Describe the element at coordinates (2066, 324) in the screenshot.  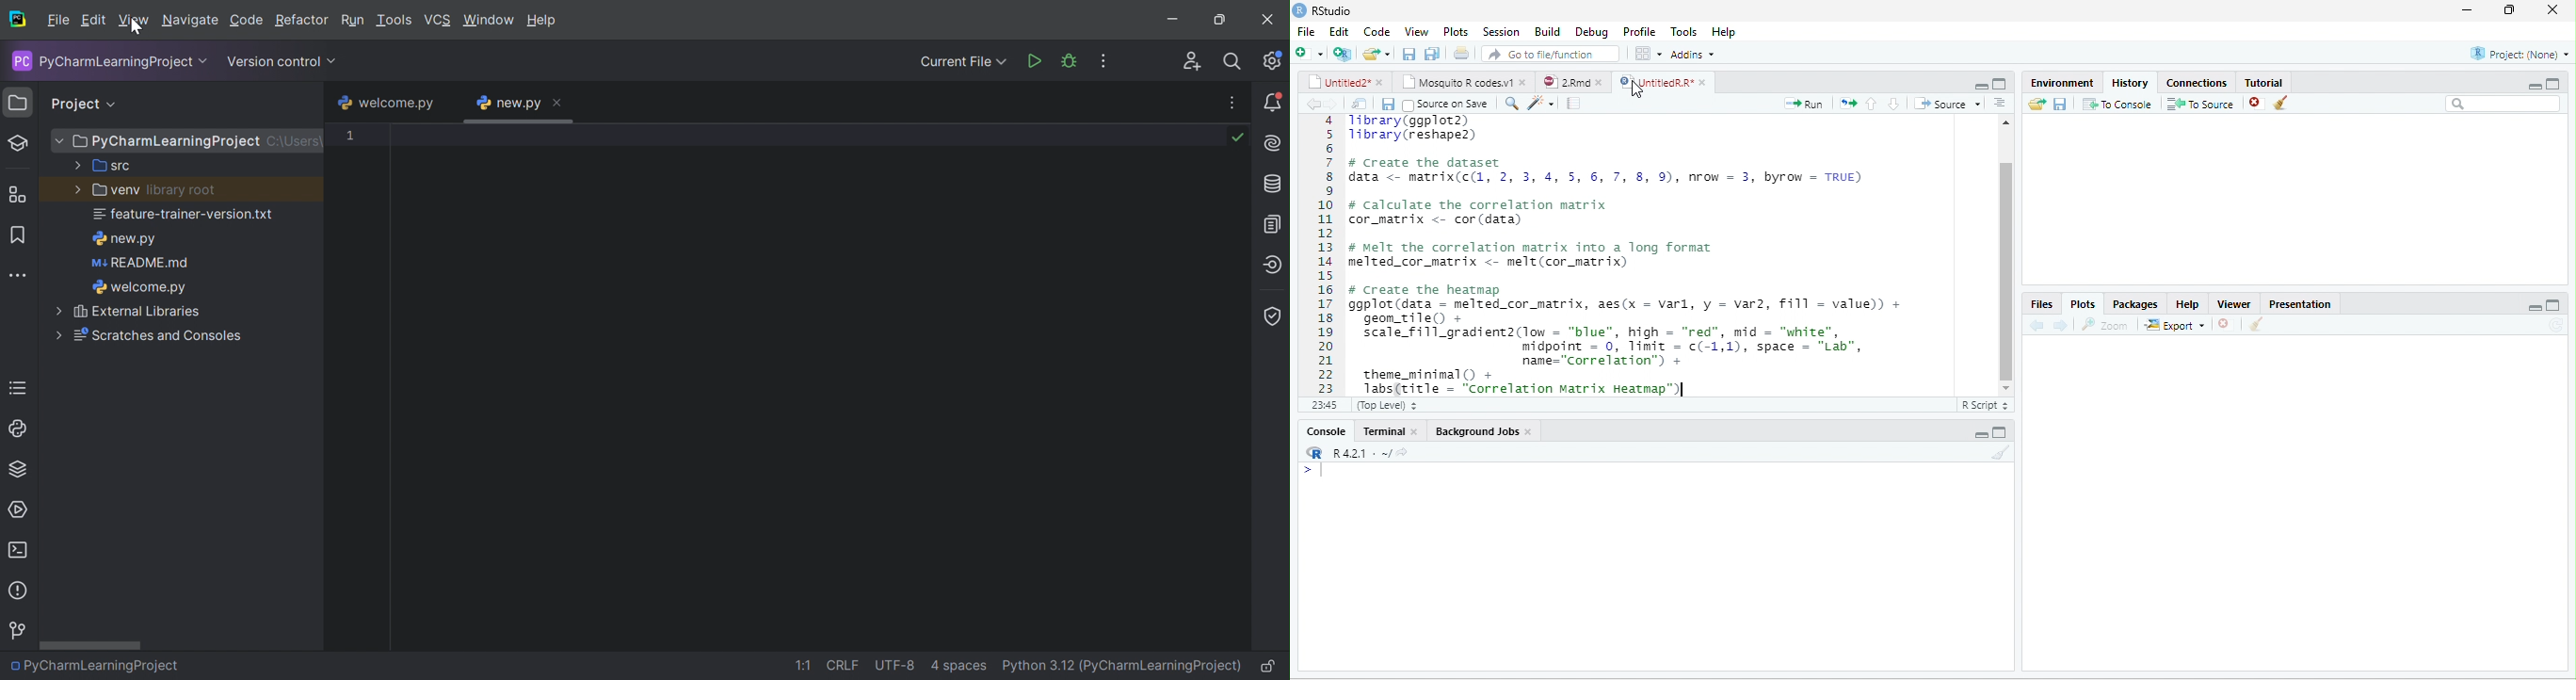
I see `next` at that location.